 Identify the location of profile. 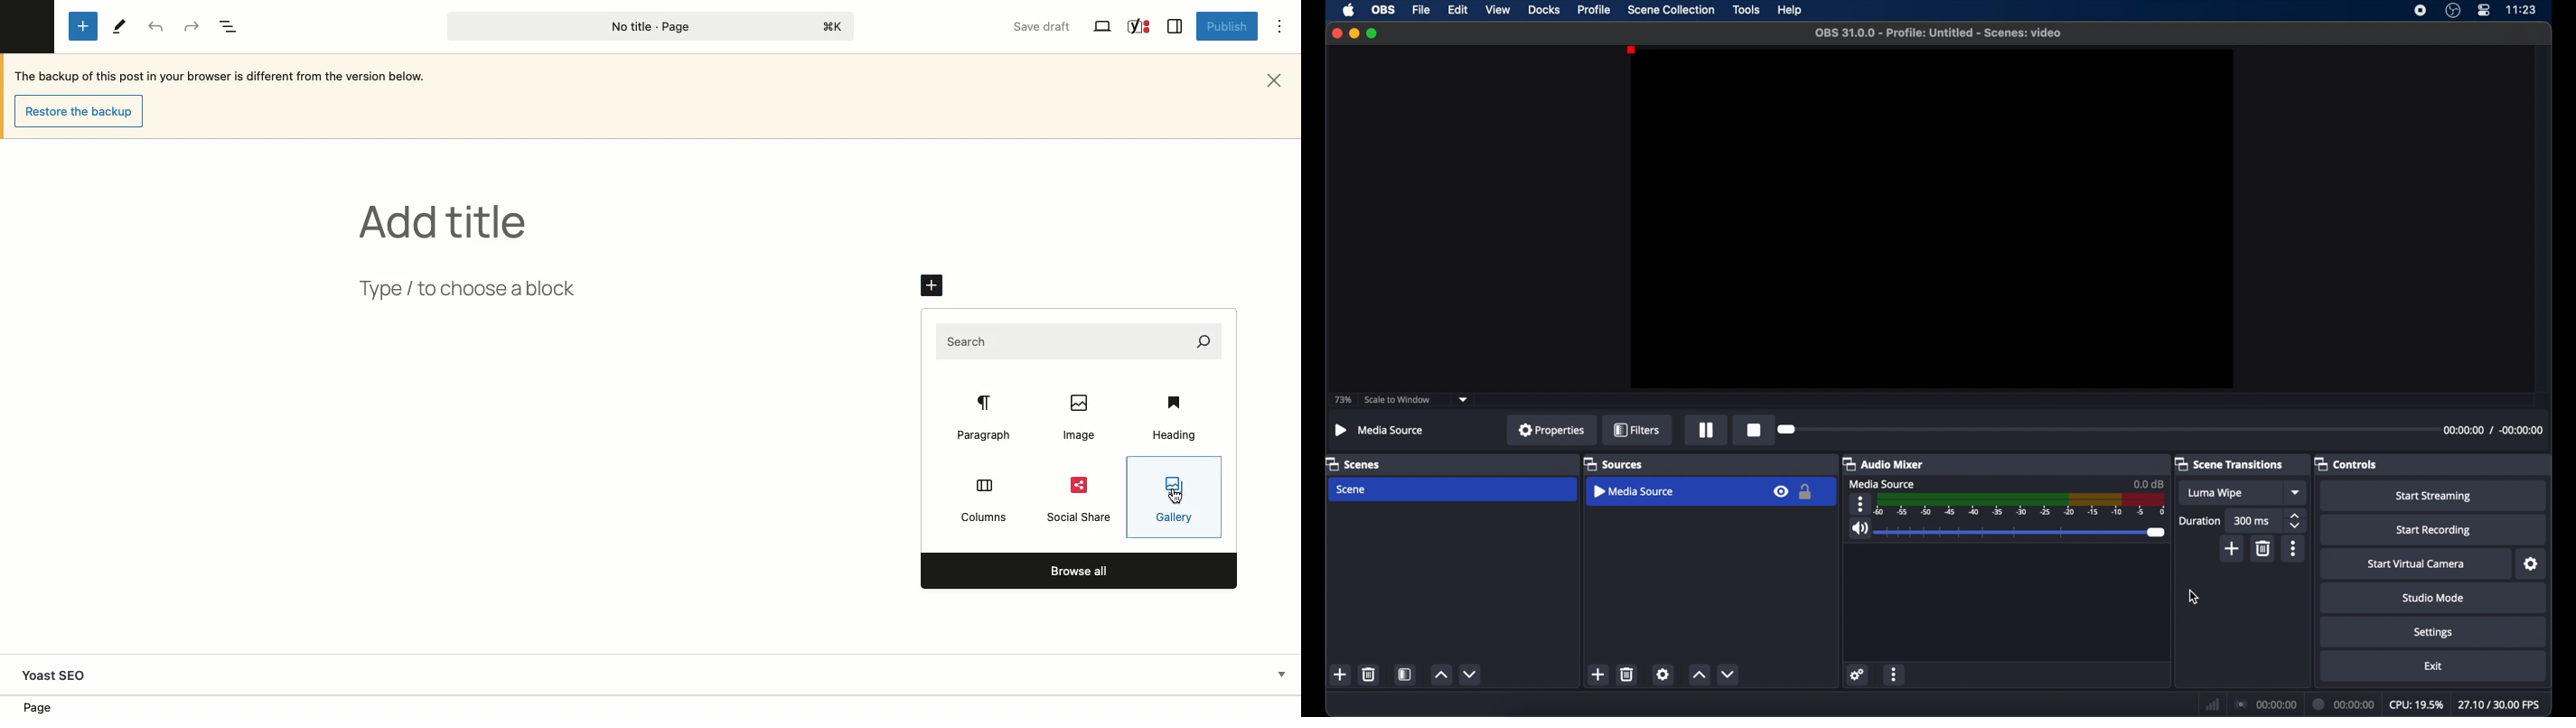
(1595, 9).